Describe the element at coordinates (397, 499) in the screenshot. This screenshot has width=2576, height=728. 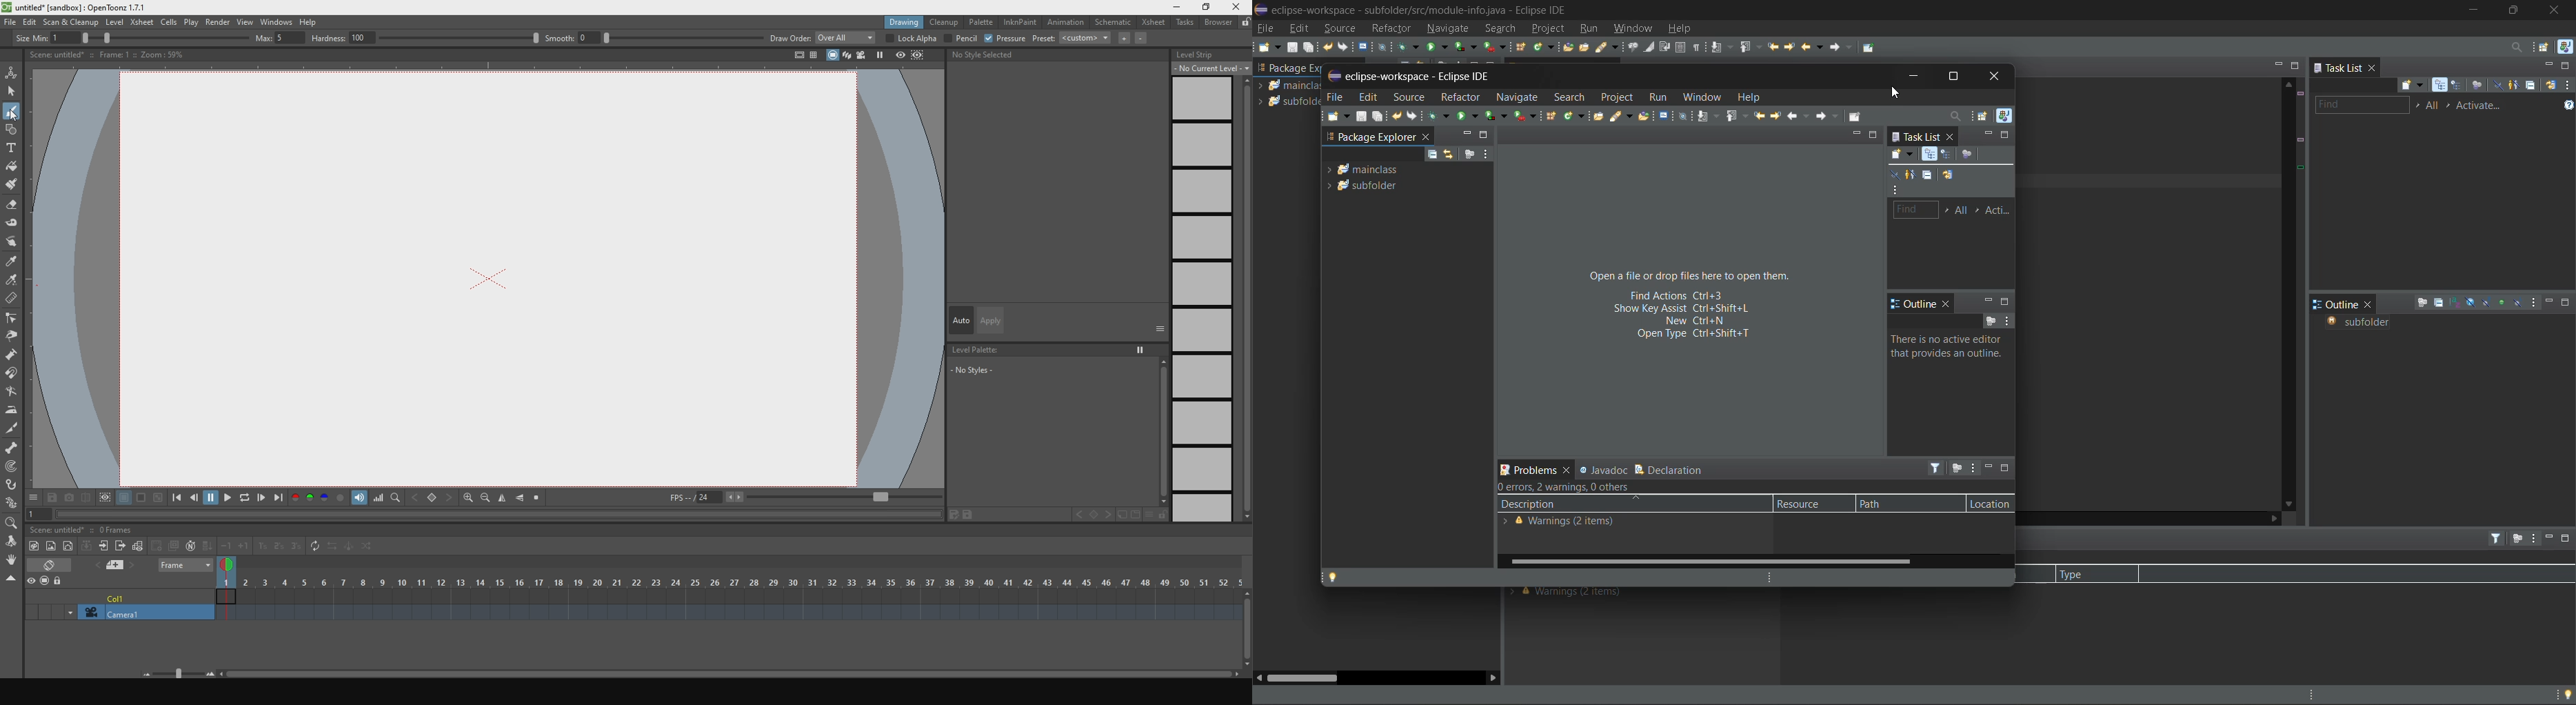
I see `finf` at that location.